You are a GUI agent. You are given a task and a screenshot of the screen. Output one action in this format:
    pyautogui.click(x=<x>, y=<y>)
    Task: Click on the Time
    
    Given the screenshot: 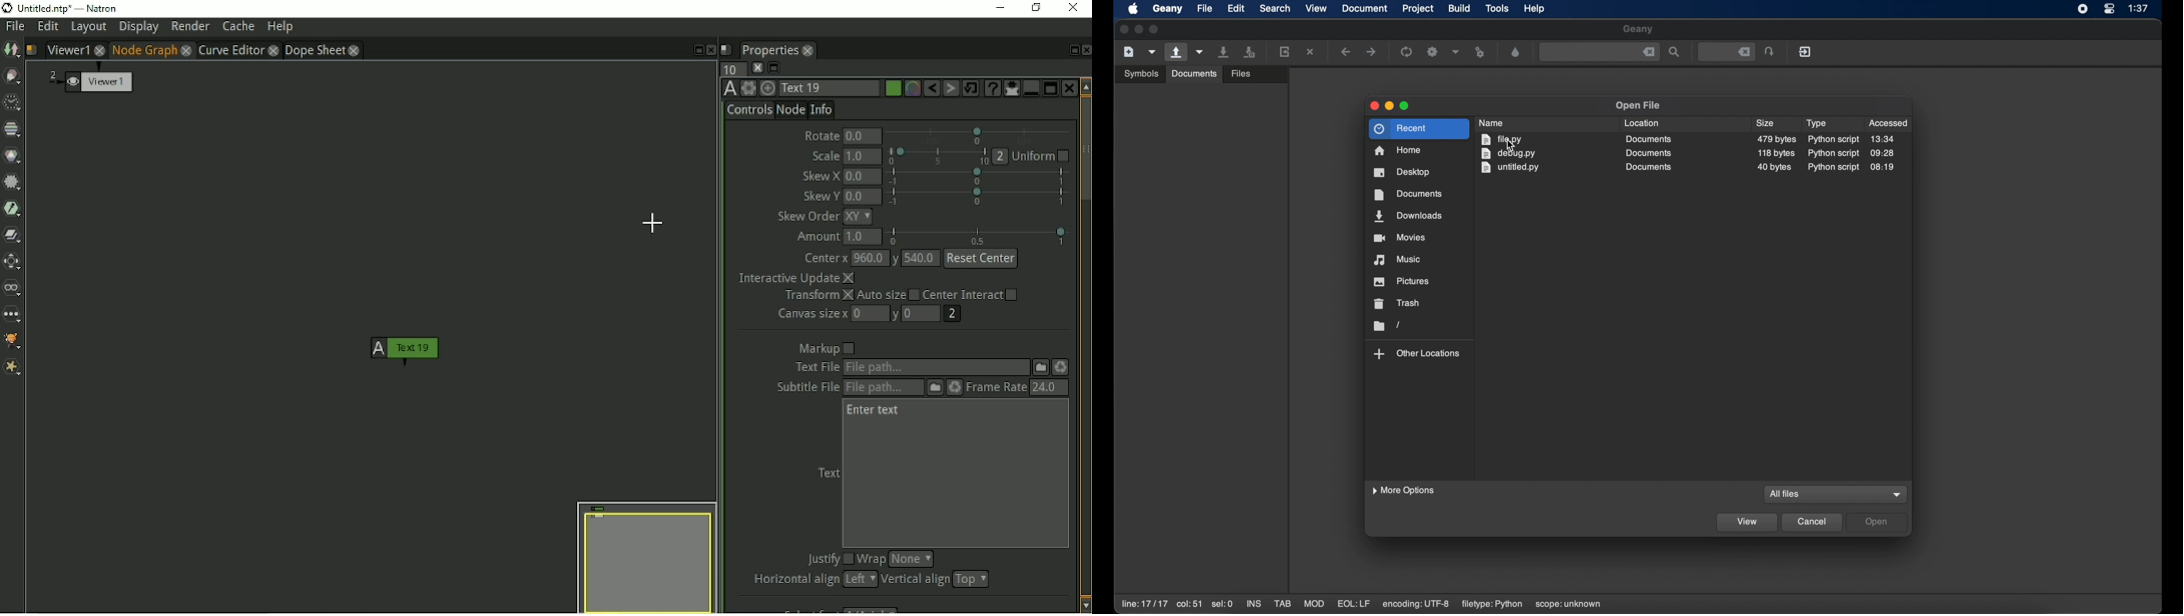 What is the action you would take?
    pyautogui.click(x=12, y=103)
    